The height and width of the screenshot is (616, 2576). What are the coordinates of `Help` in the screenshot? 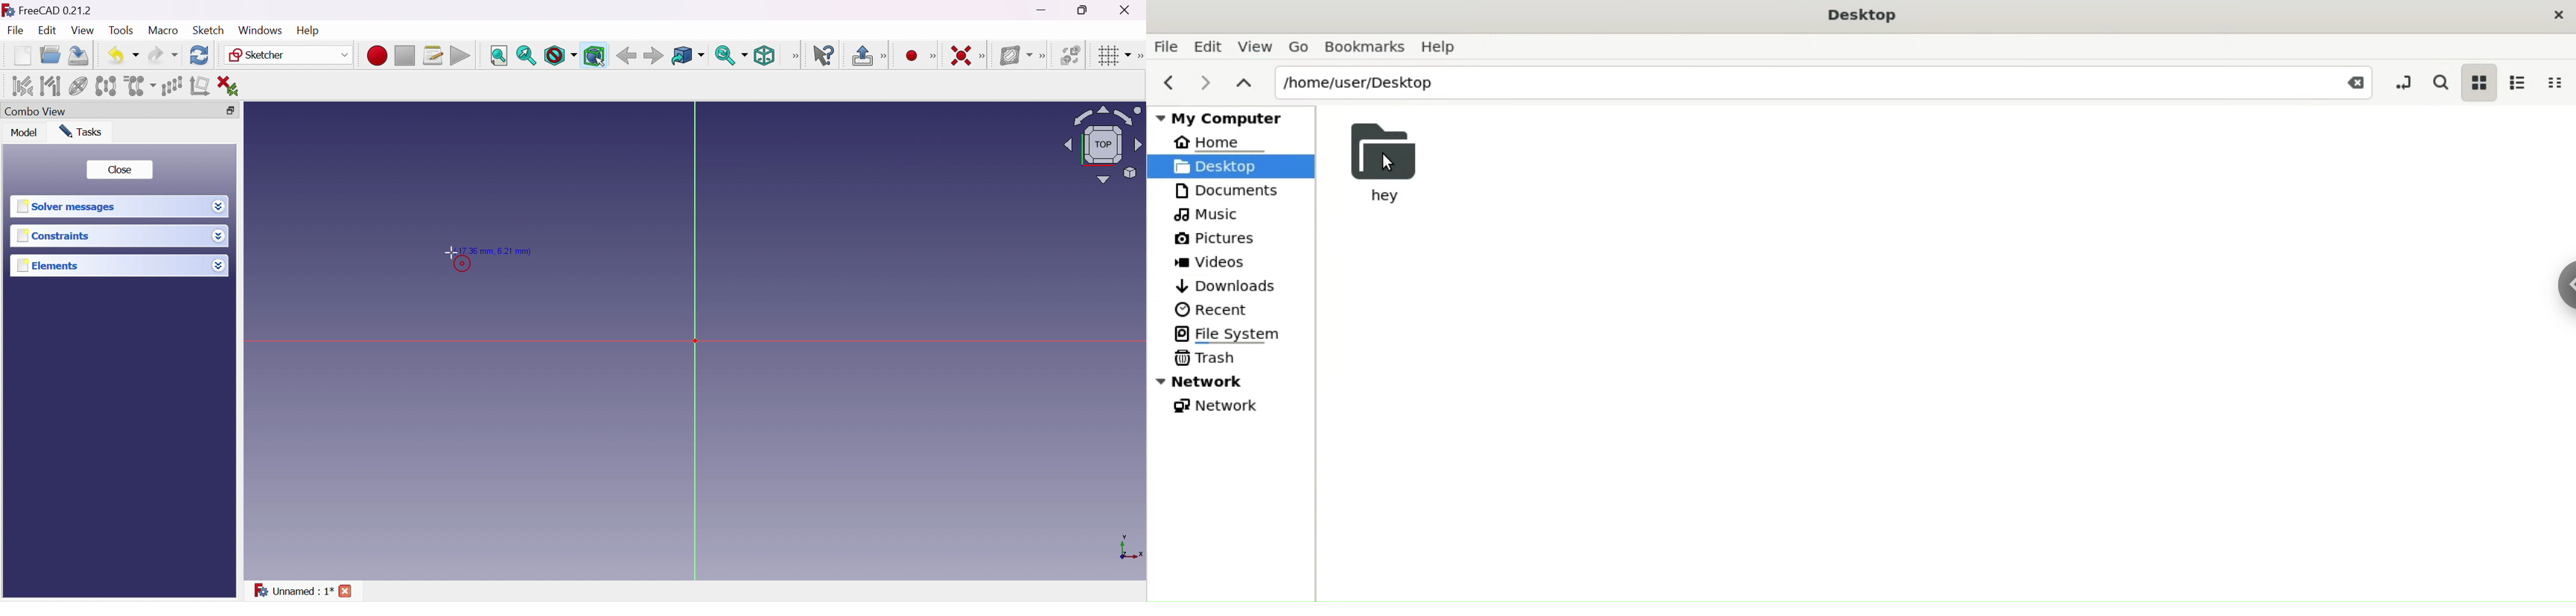 It's located at (1439, 47).